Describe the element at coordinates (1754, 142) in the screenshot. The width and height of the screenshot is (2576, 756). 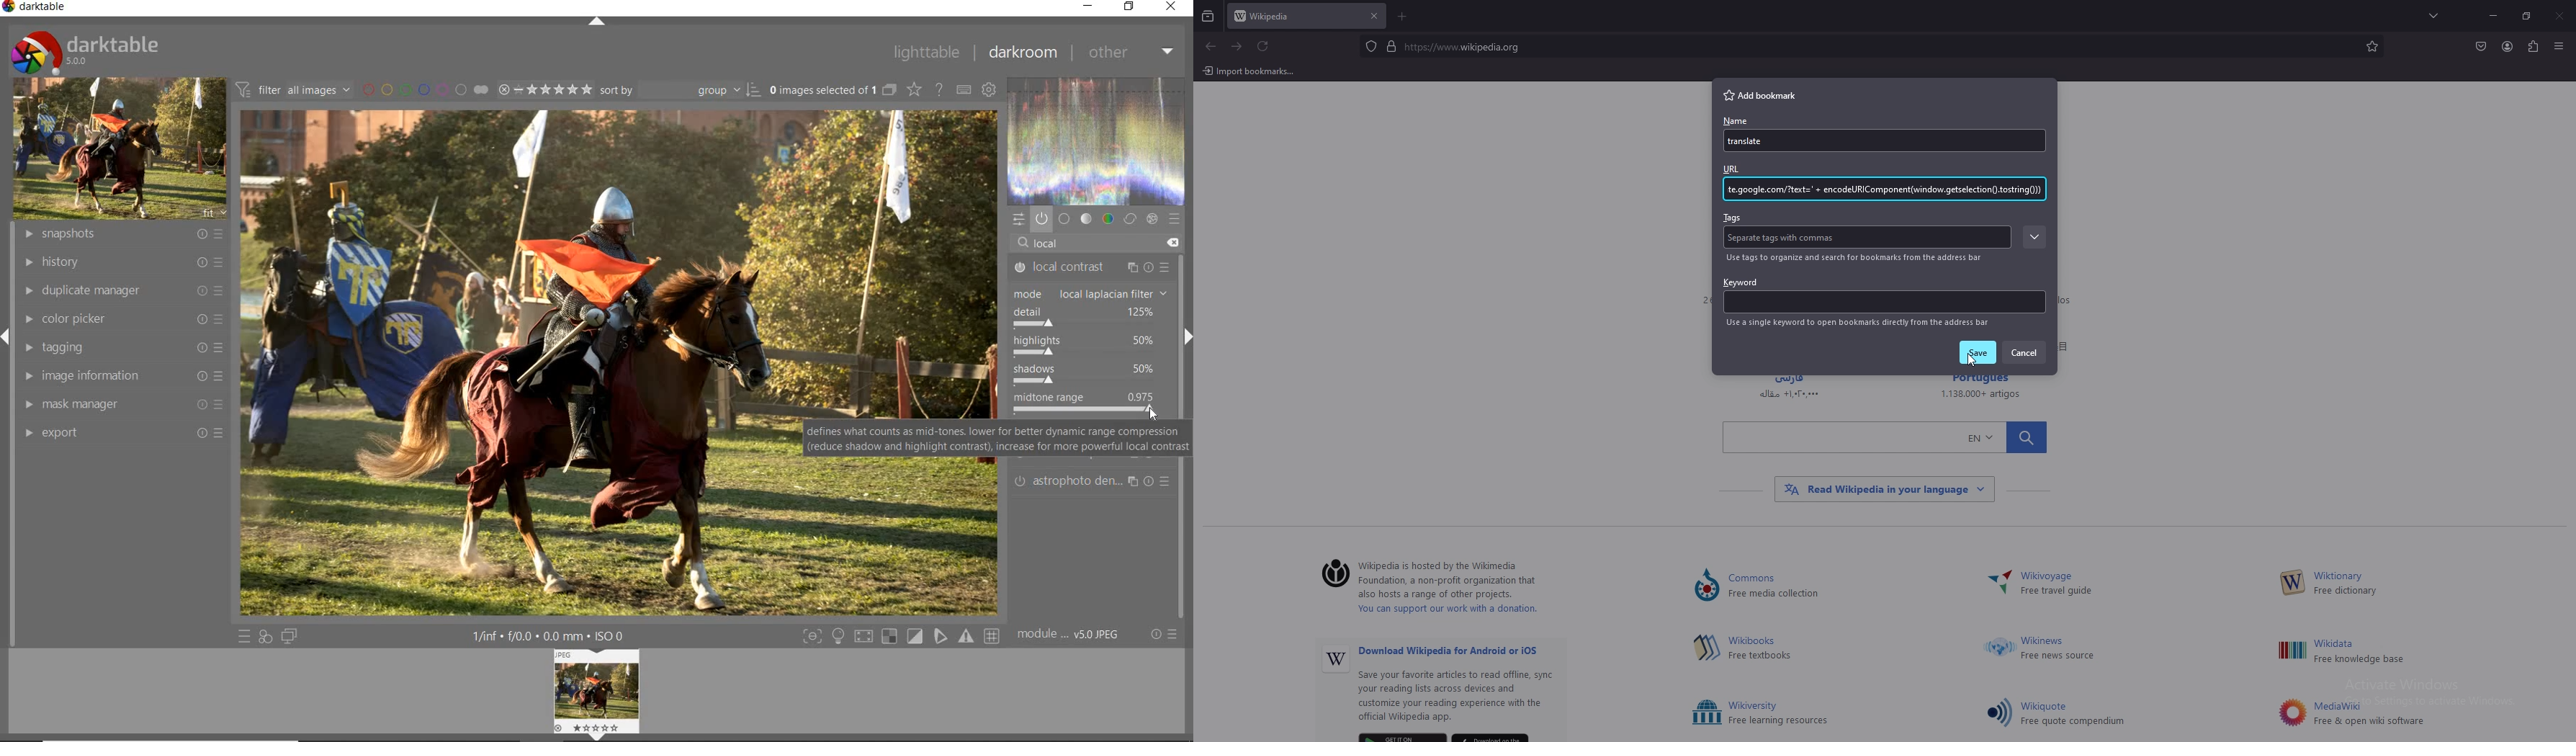
I see `` at that location.